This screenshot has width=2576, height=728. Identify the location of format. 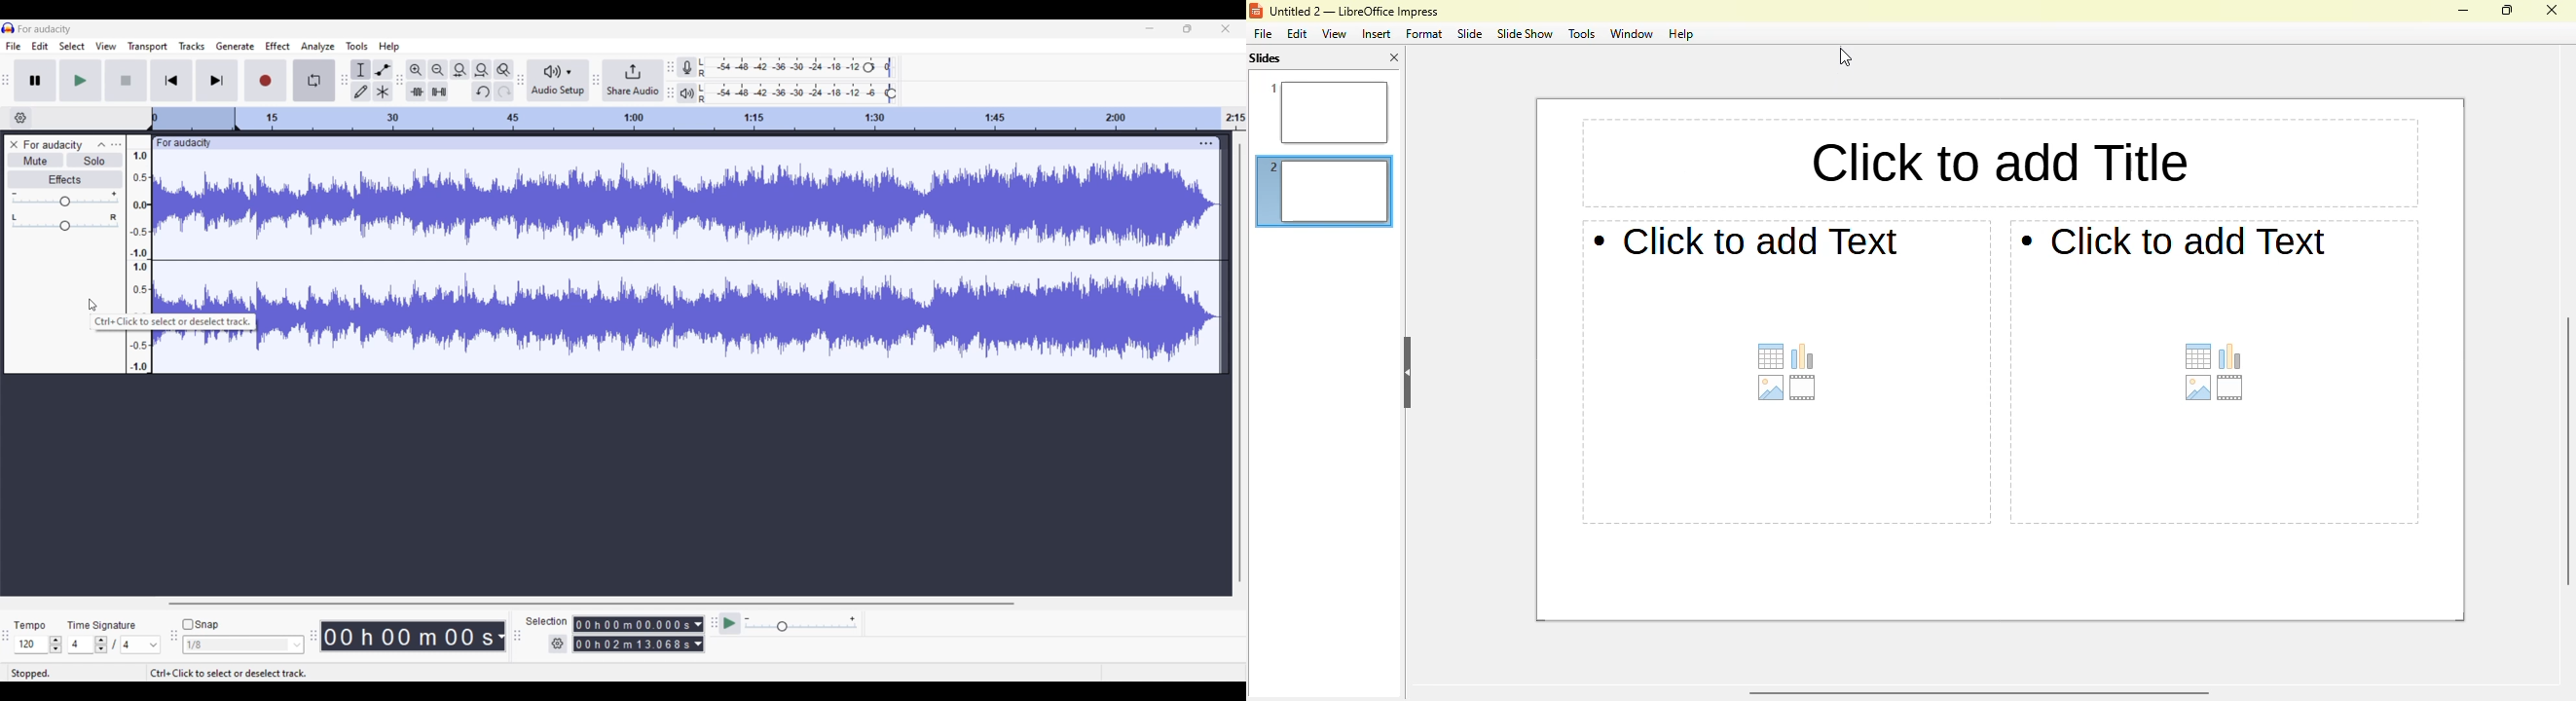
(1424, 34).